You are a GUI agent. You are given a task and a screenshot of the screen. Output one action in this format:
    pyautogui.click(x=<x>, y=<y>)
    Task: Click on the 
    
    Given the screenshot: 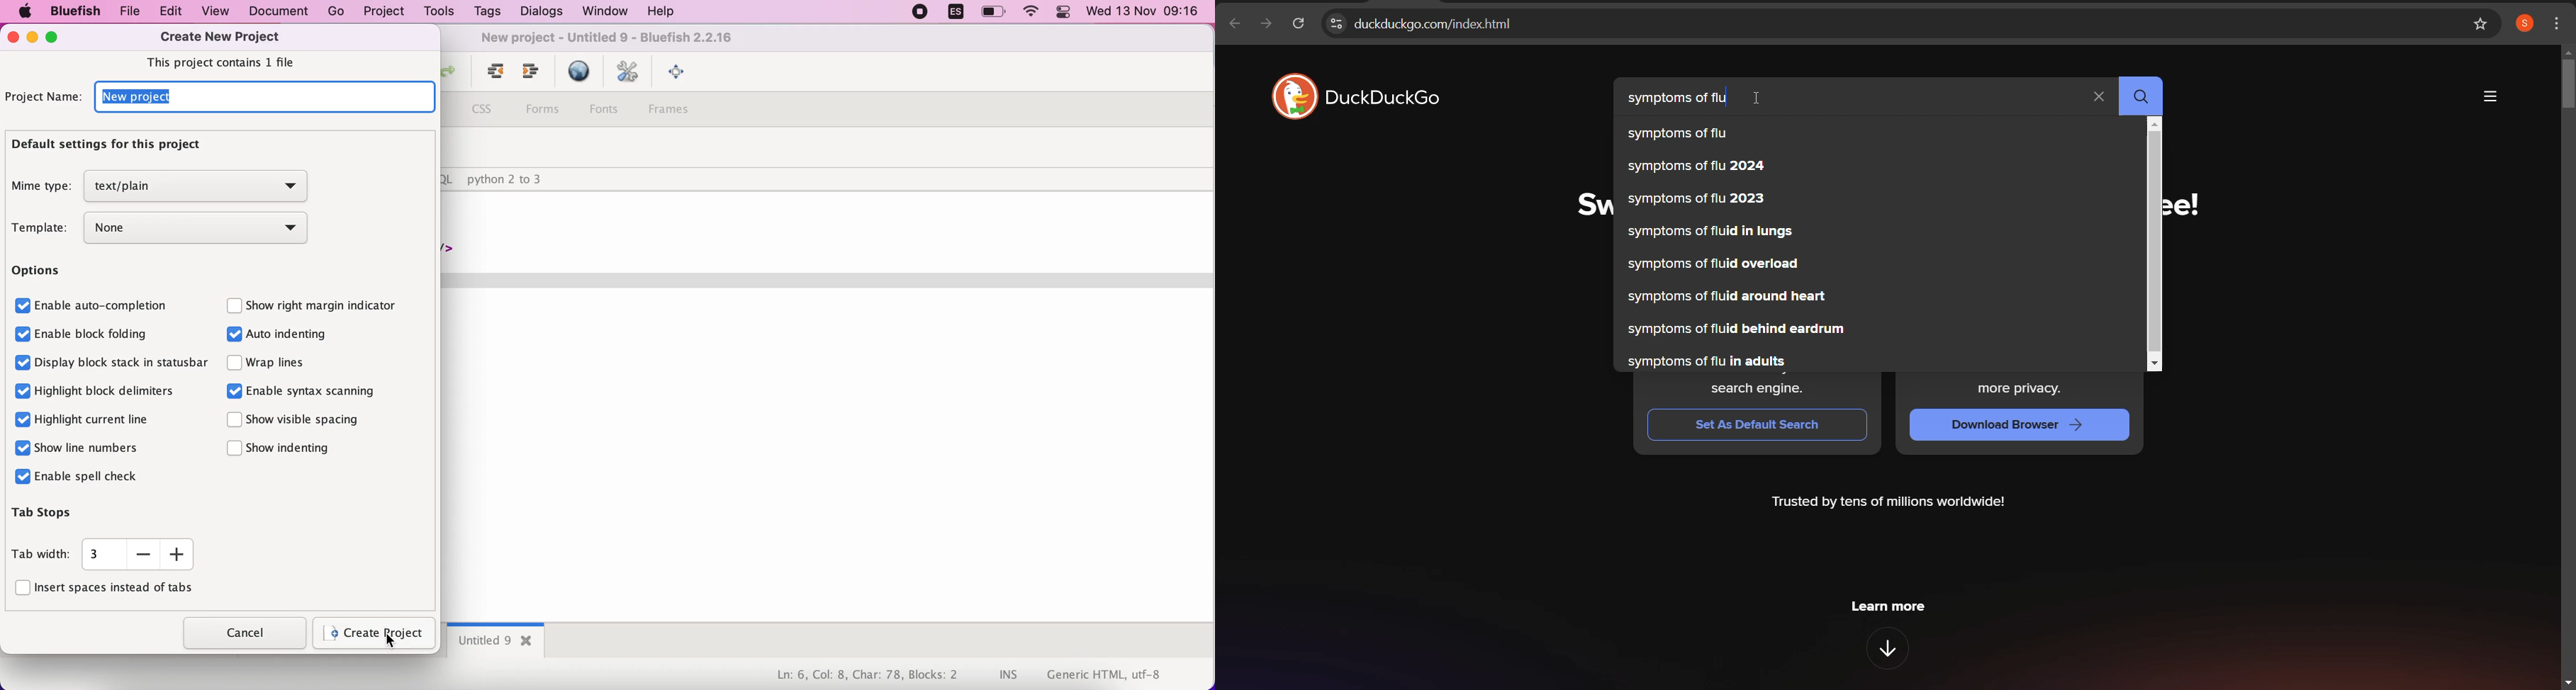 What is the action you would take?
    pyautogui.click(x=112, y=365)
    